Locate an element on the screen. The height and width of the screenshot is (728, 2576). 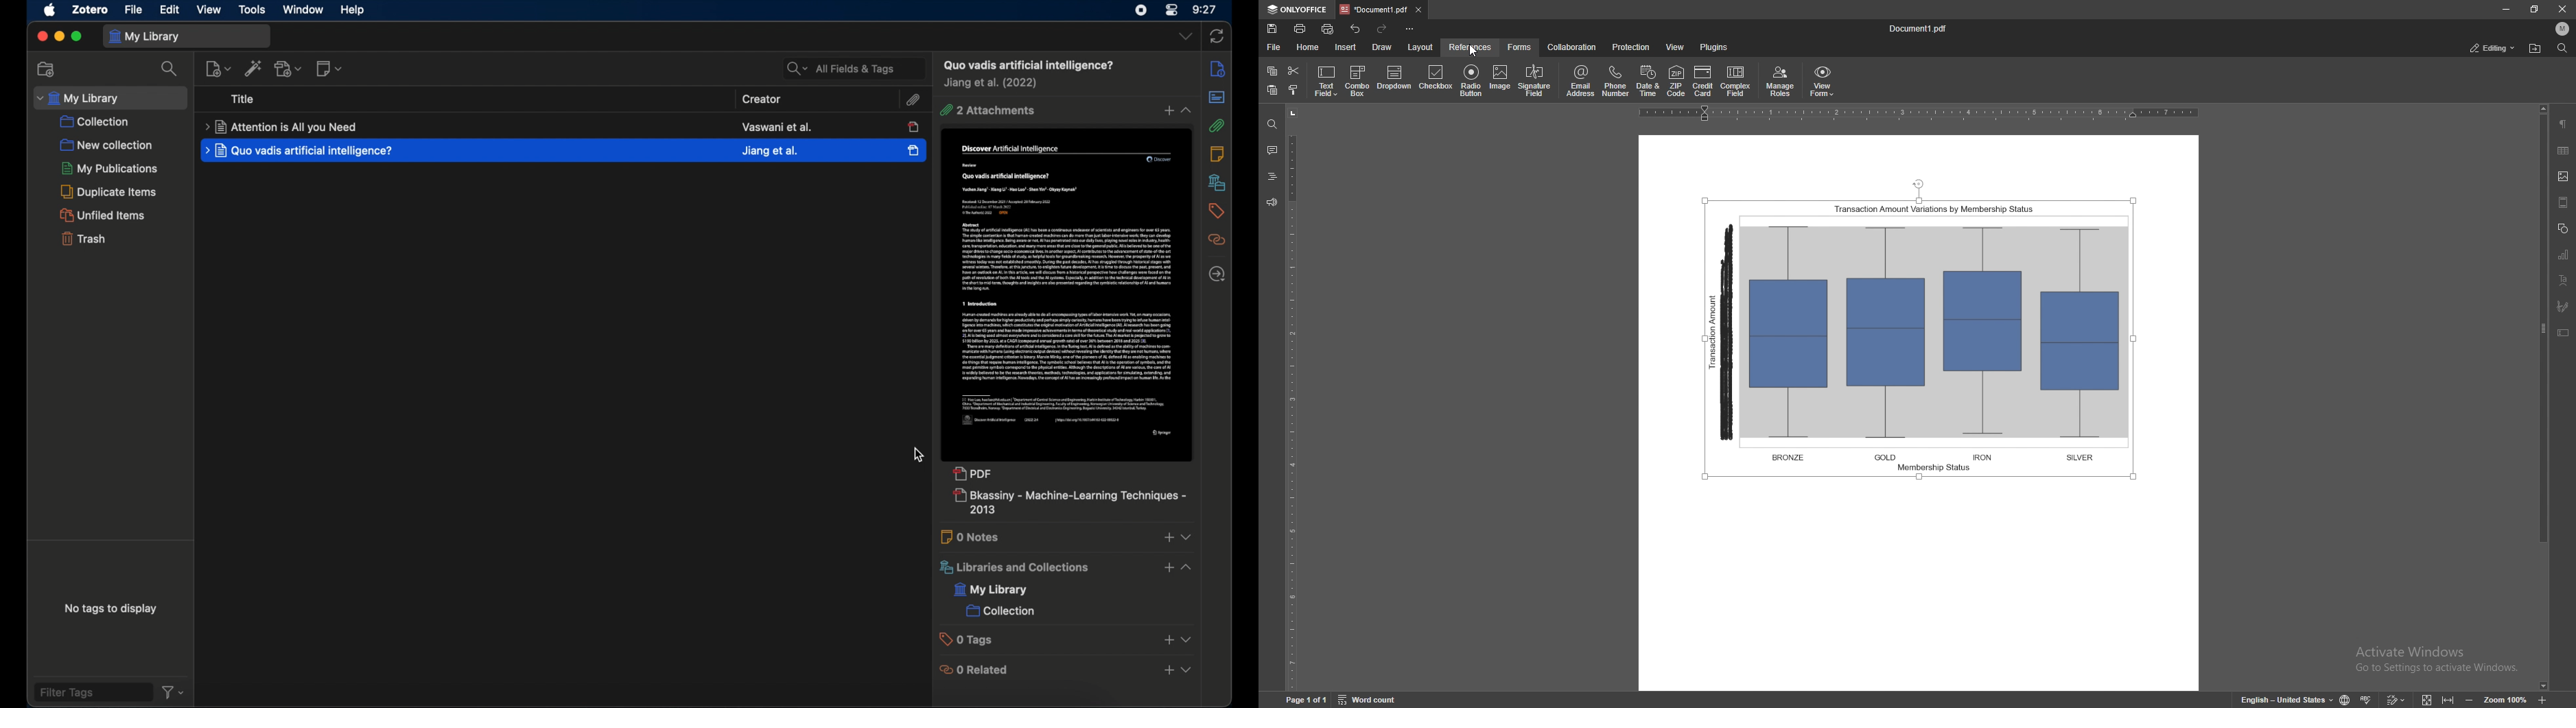
zoom is located at coordinates (2505, 698).